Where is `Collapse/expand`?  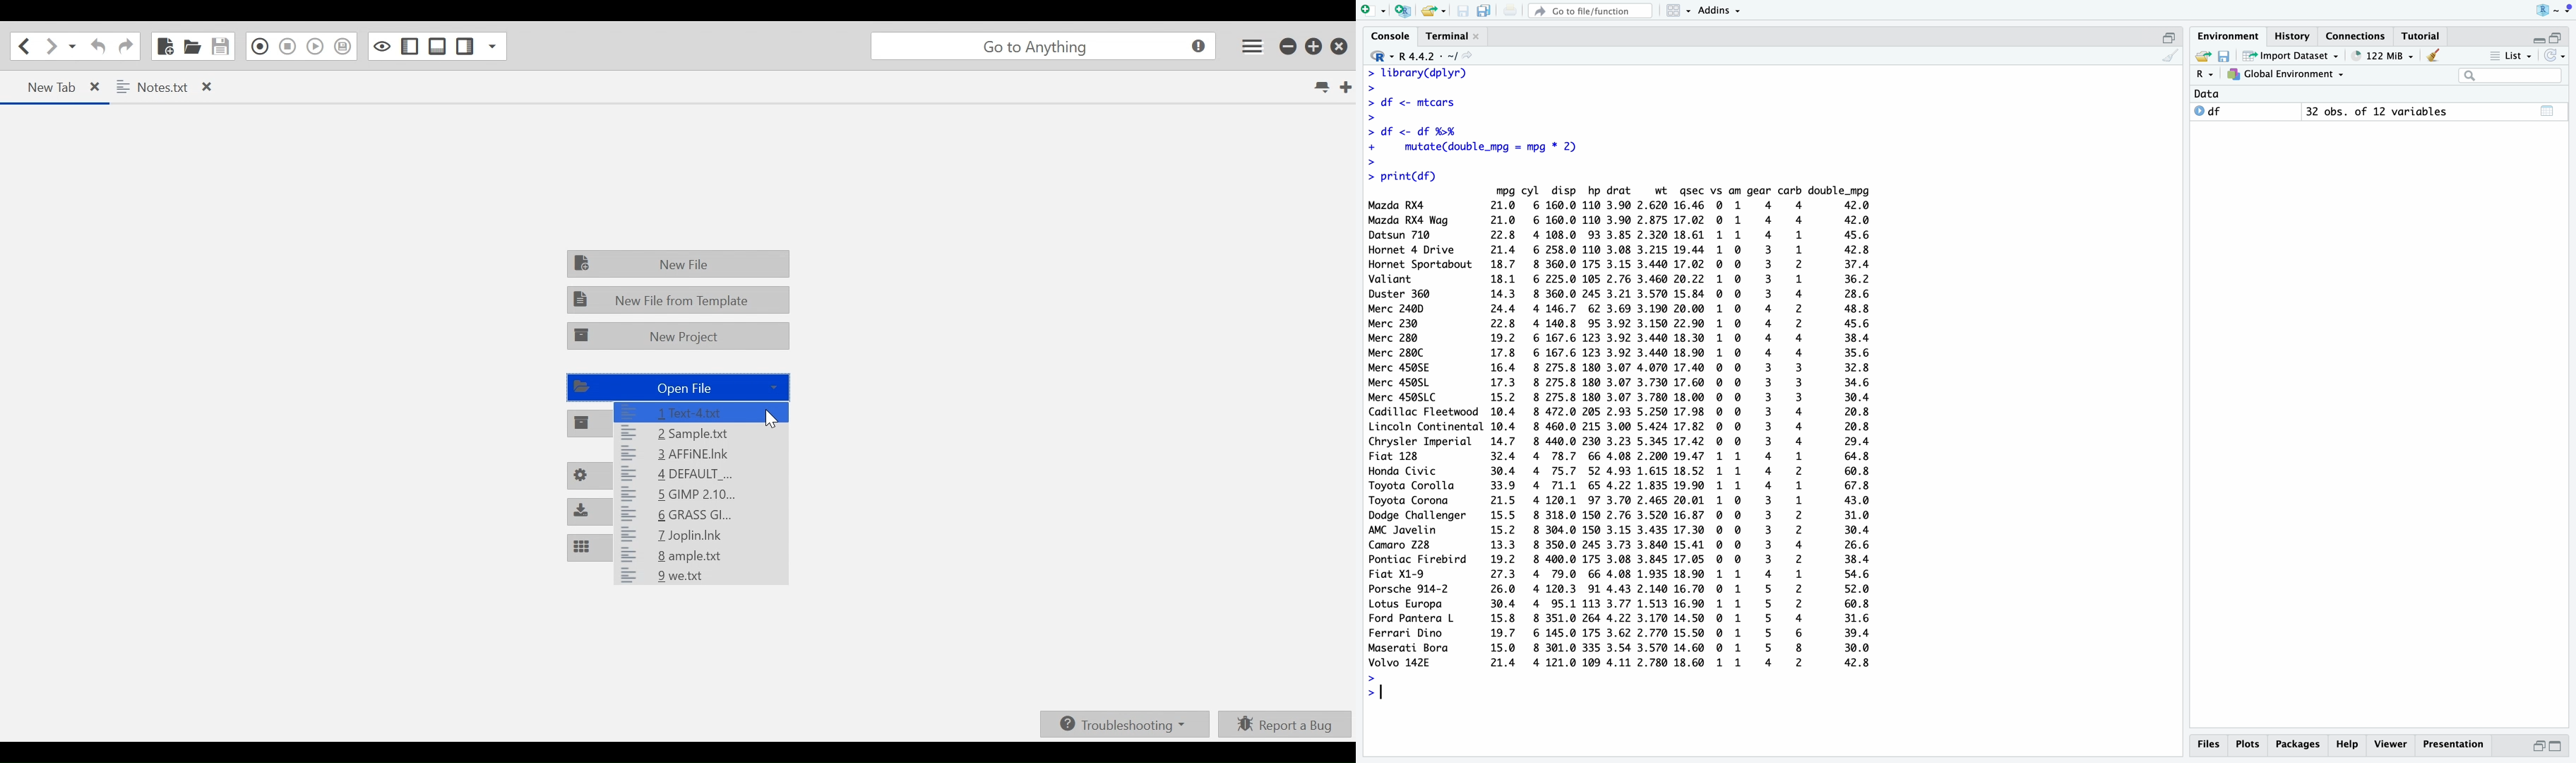 Collapse/expand is located at coordinates (2537, 41).